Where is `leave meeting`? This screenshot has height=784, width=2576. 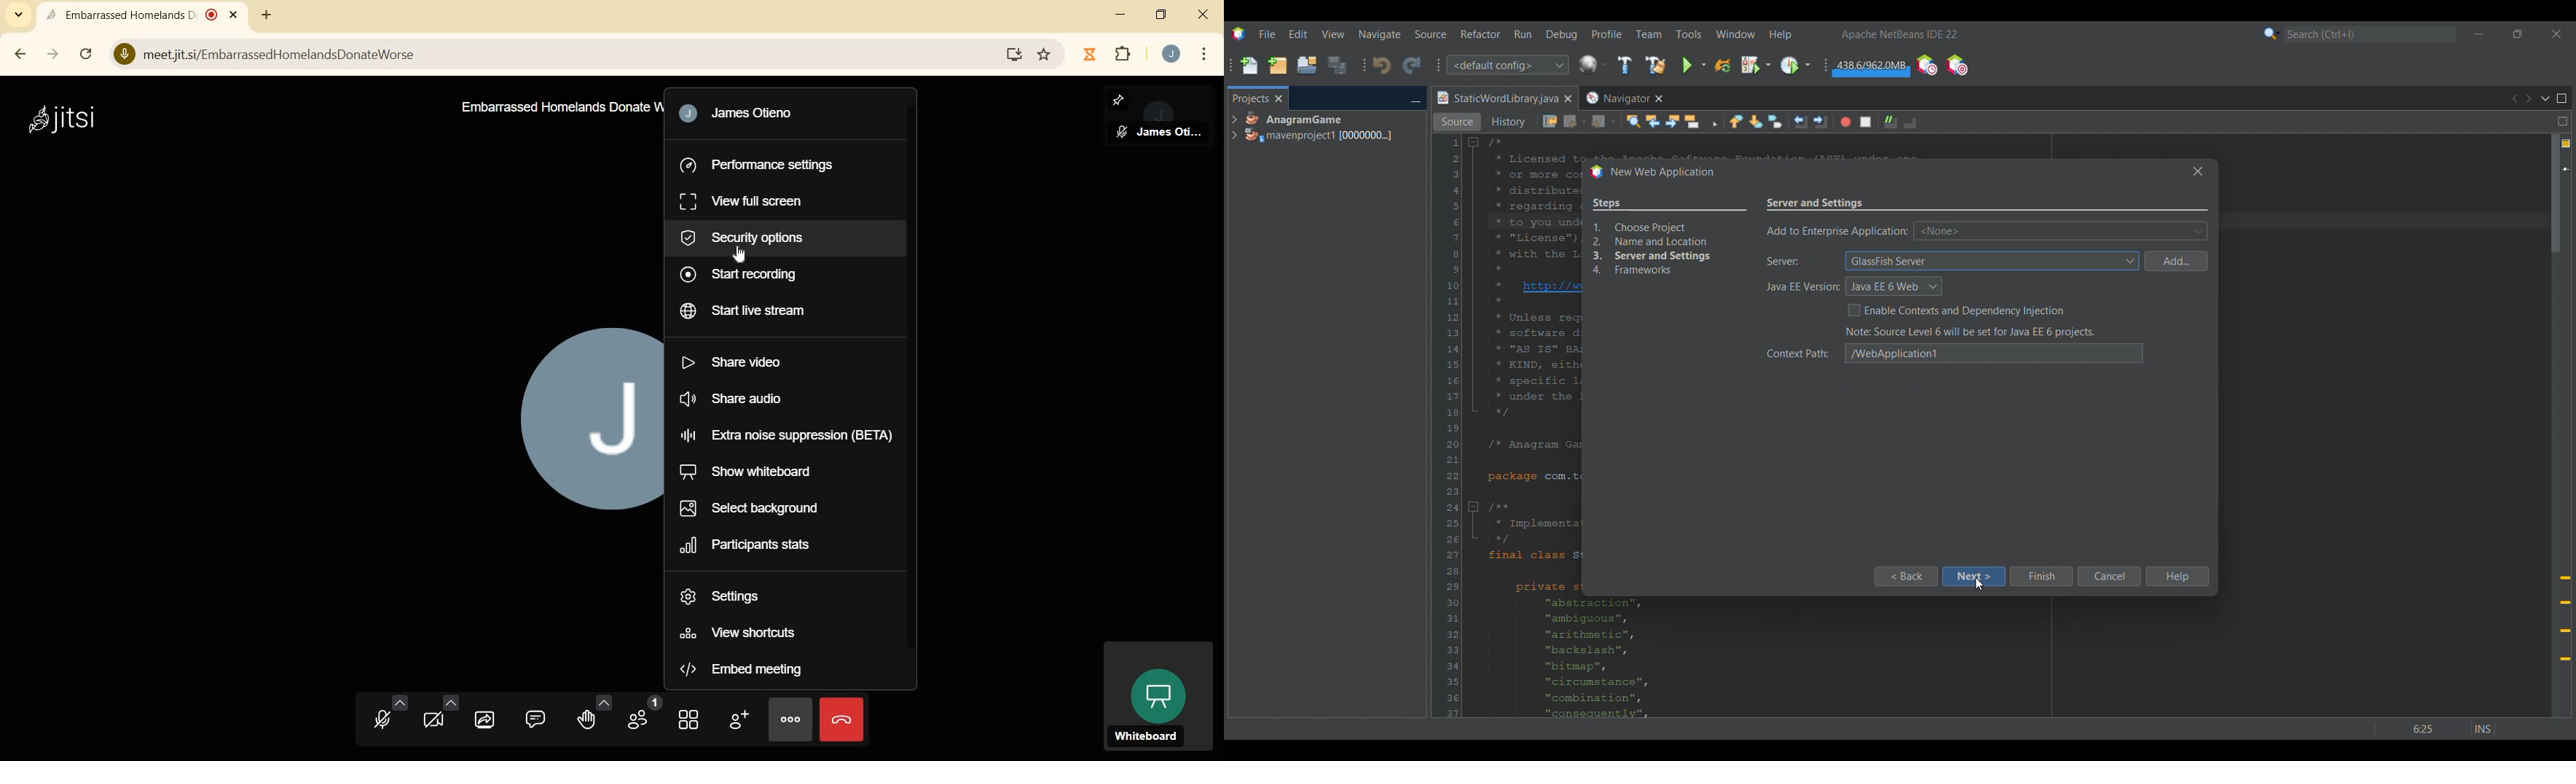
leave meeting is located at coordinates (841, 719).